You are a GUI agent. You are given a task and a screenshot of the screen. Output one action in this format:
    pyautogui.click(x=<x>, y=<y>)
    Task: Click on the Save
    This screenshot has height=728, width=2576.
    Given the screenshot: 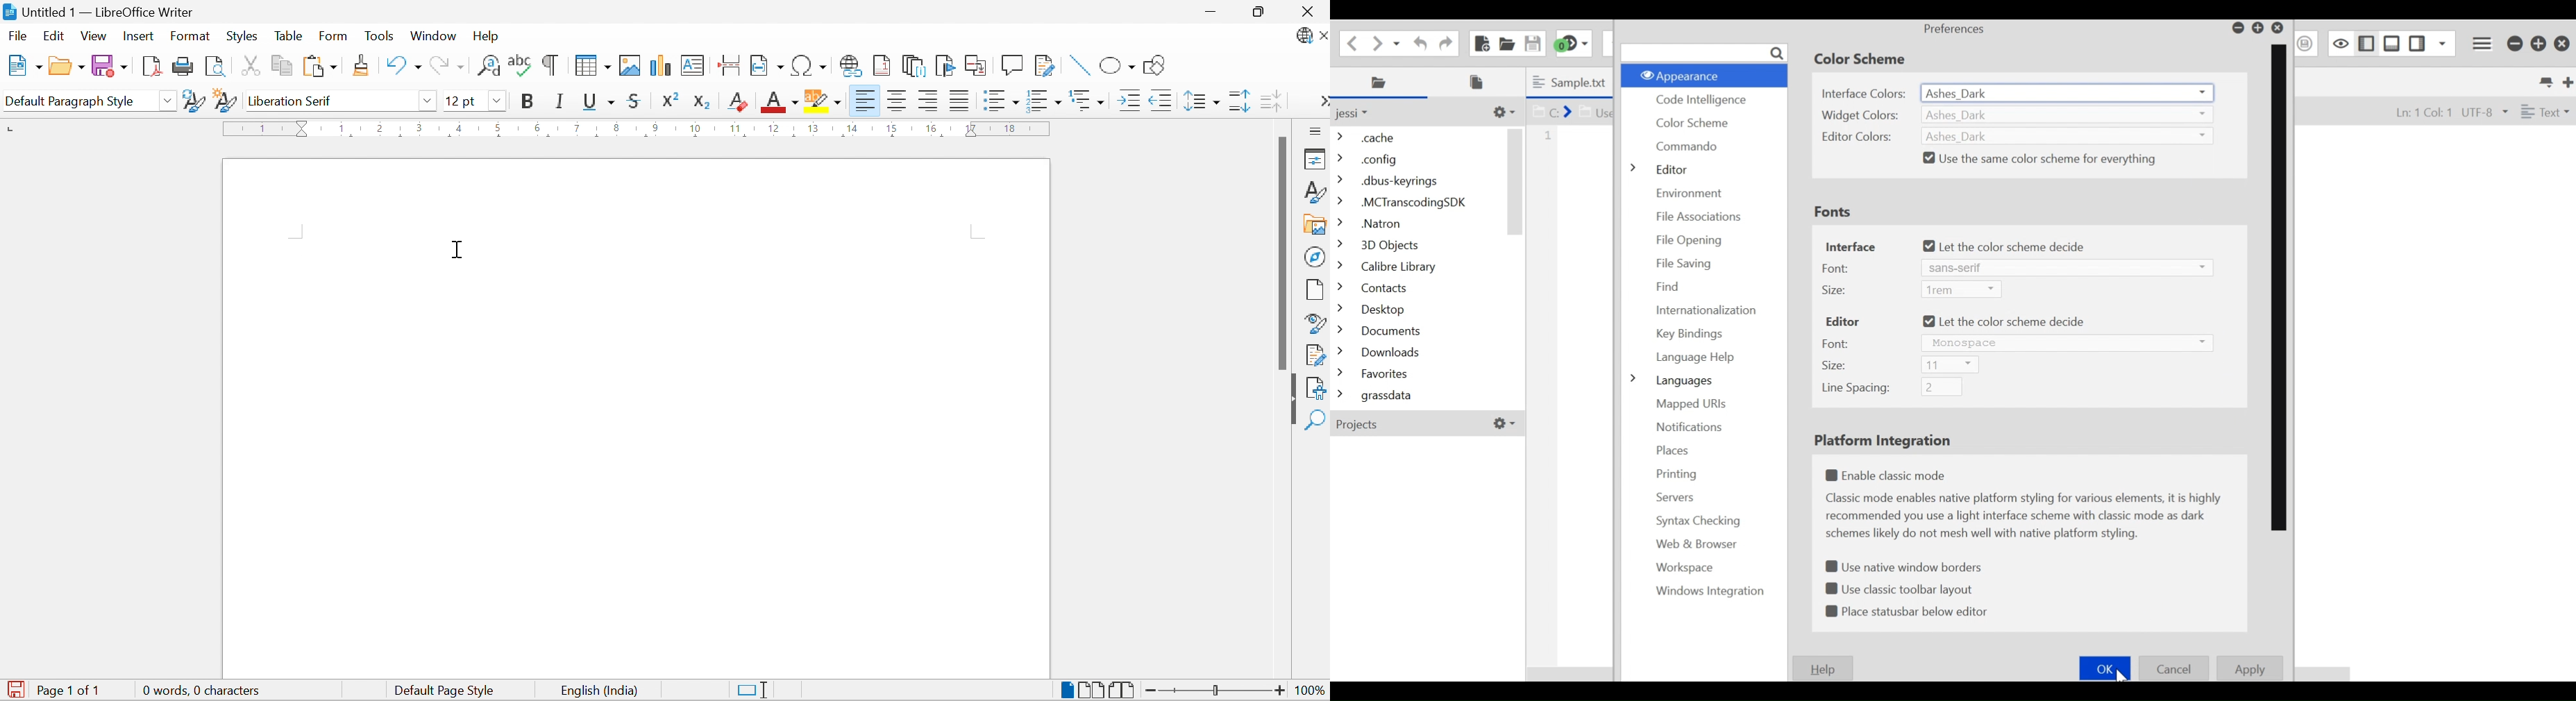 What is the action you would take?
    pyautogui.click(x=108, y=65)
    